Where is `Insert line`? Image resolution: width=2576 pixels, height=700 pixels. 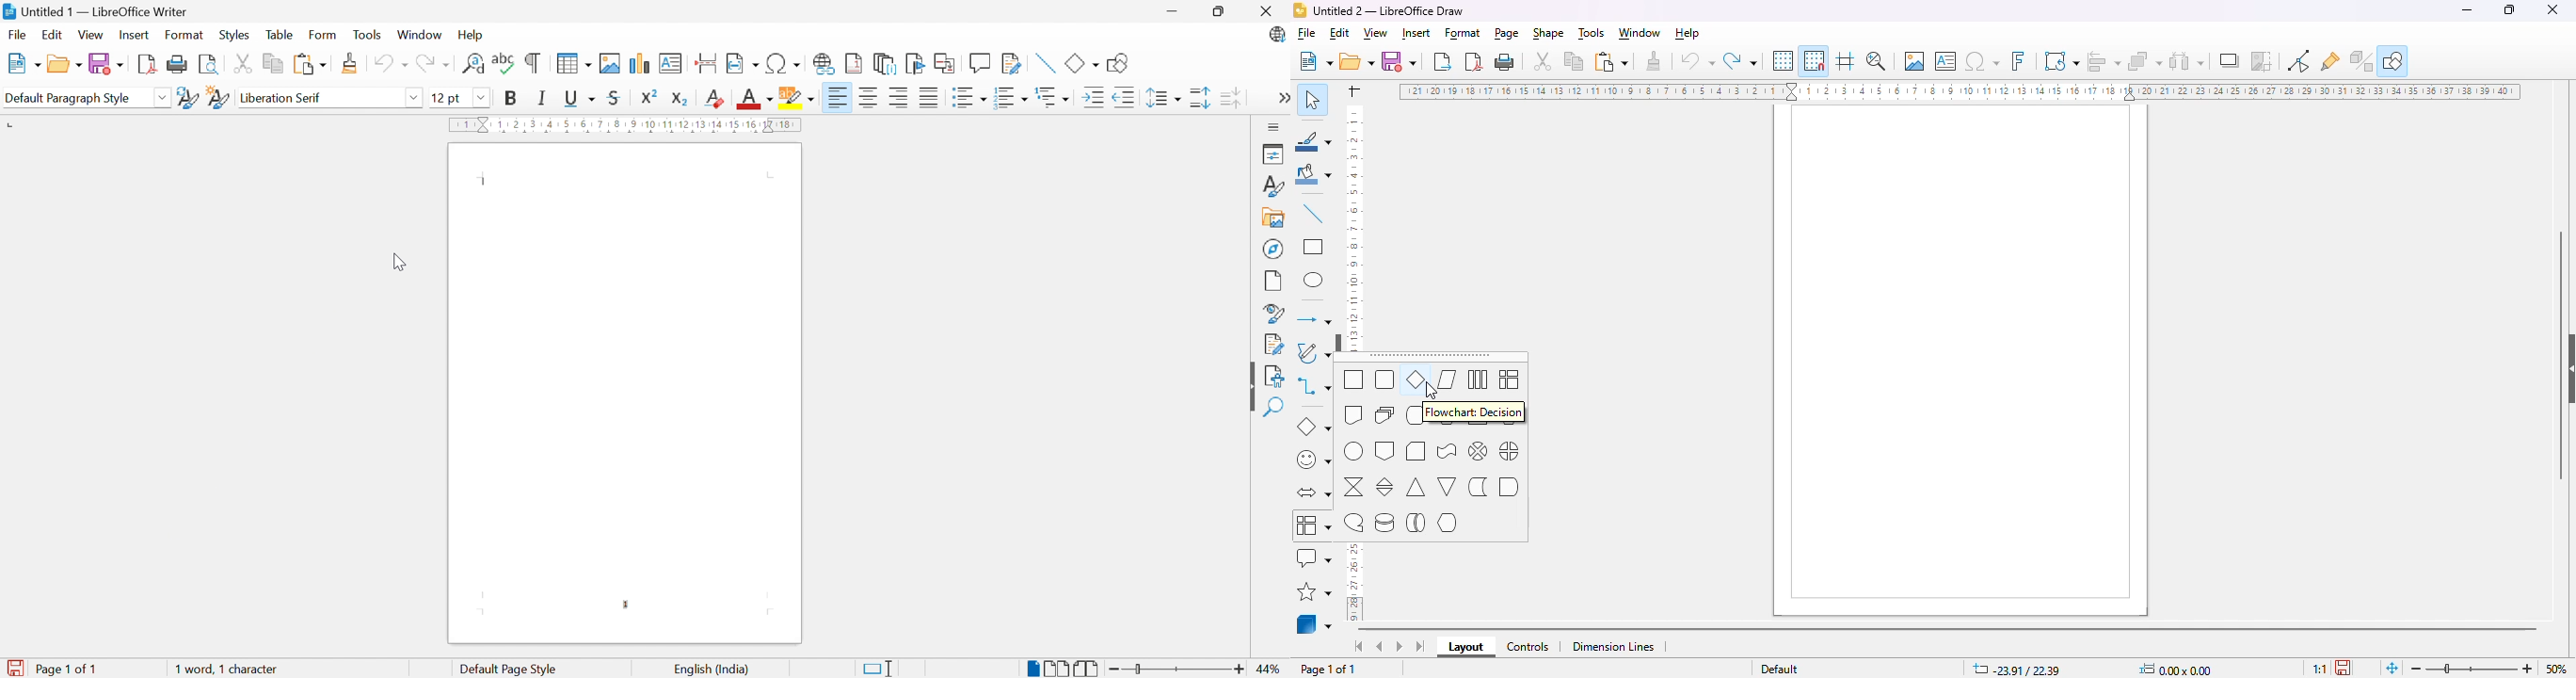
Insert line is located at coordinates (1043, 63).